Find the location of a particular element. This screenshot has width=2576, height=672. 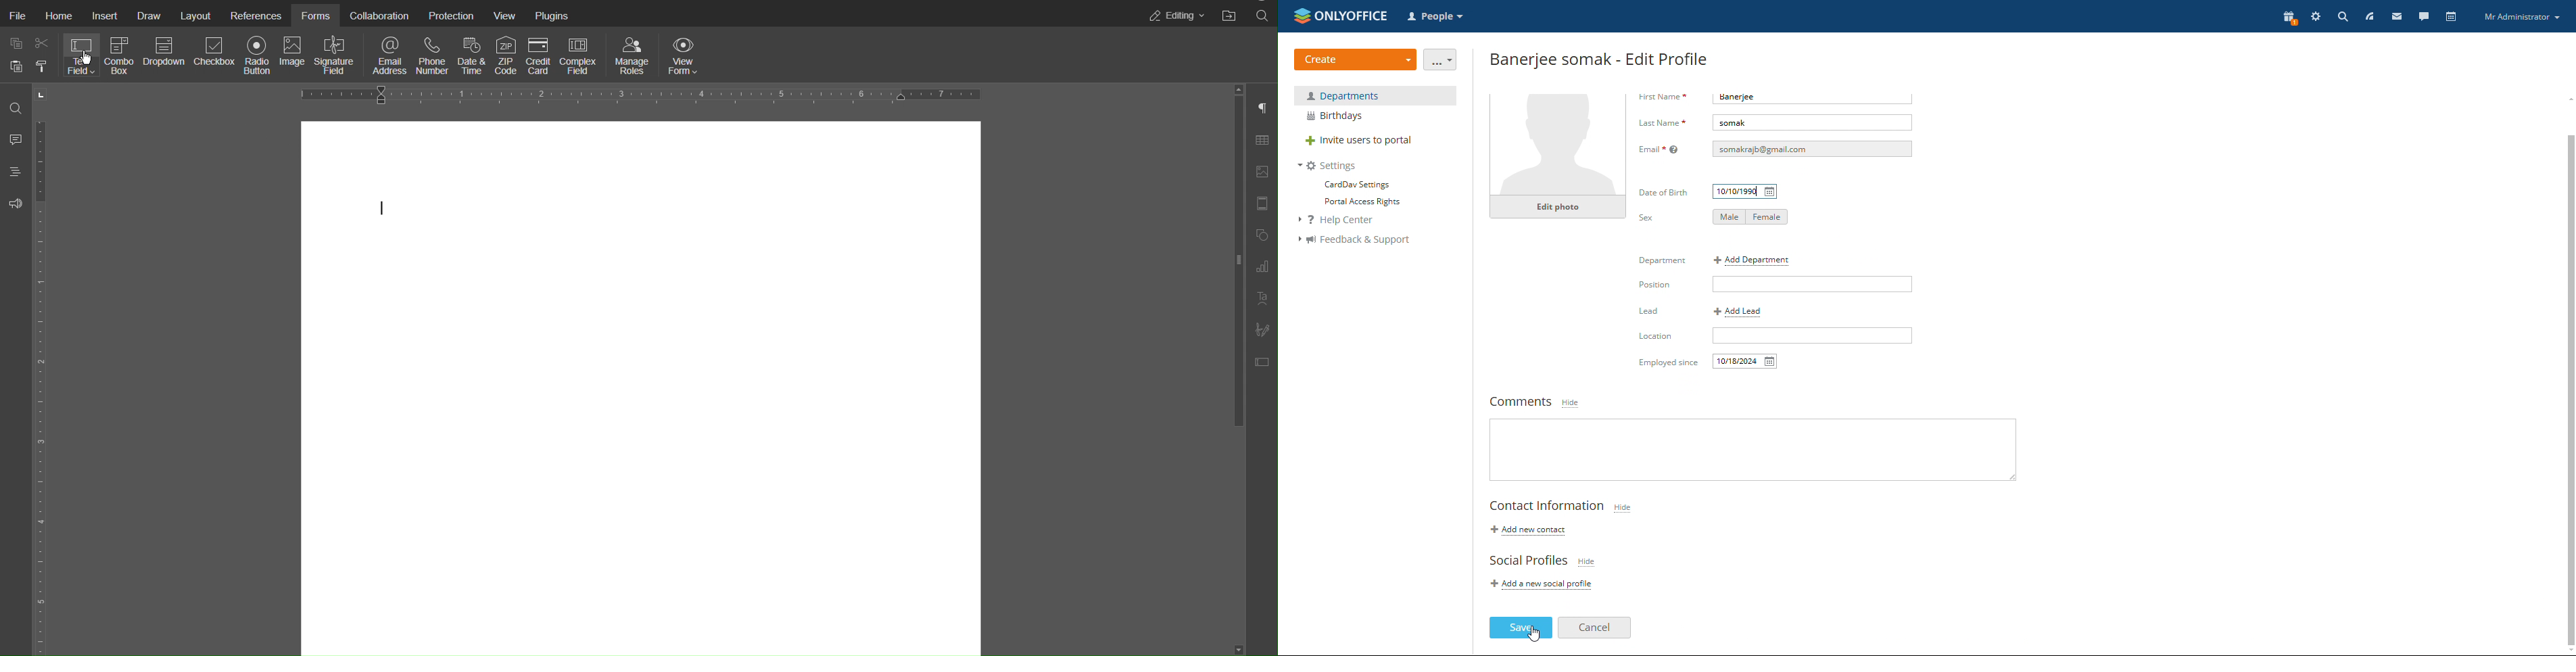

Paragraph Settings is located at coordinates (1263, 108).